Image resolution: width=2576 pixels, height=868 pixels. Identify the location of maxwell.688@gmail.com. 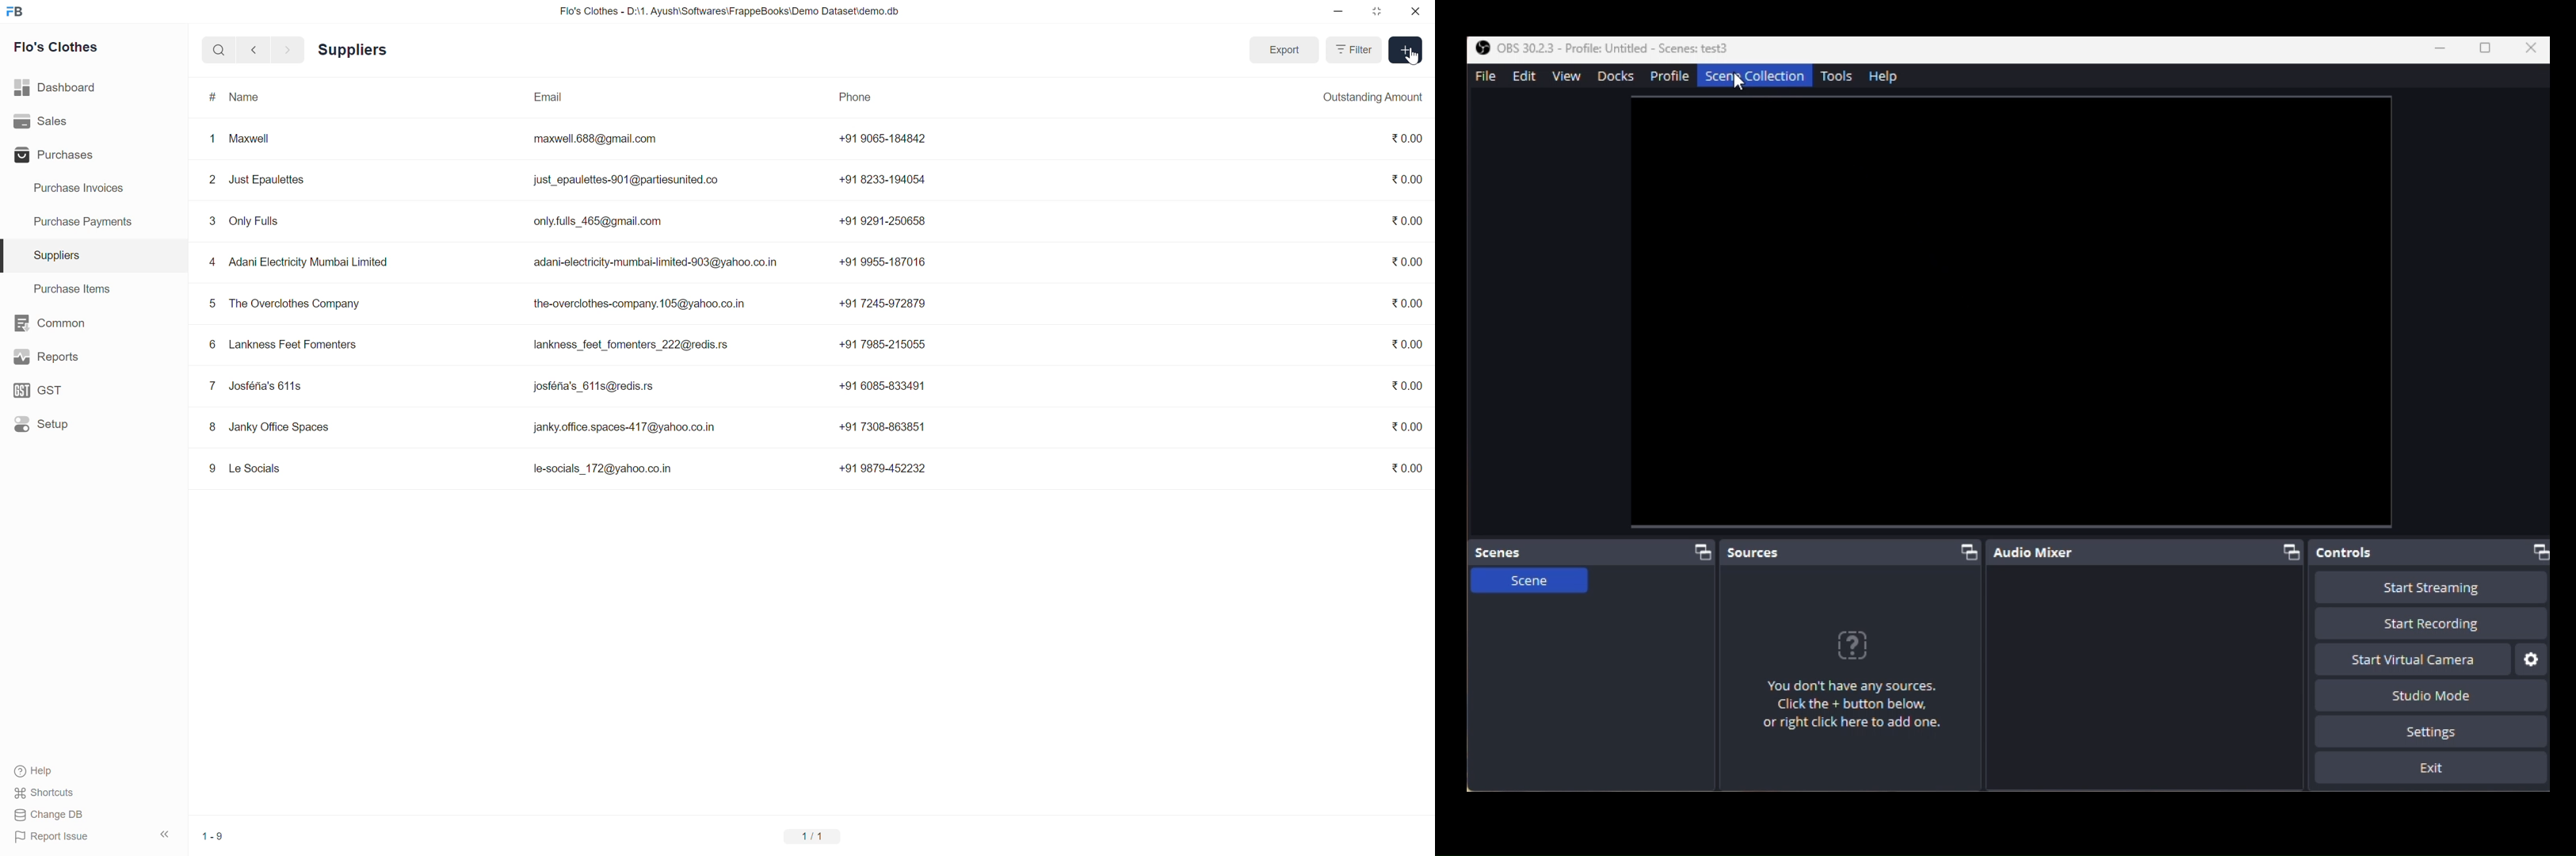
(596, 139).